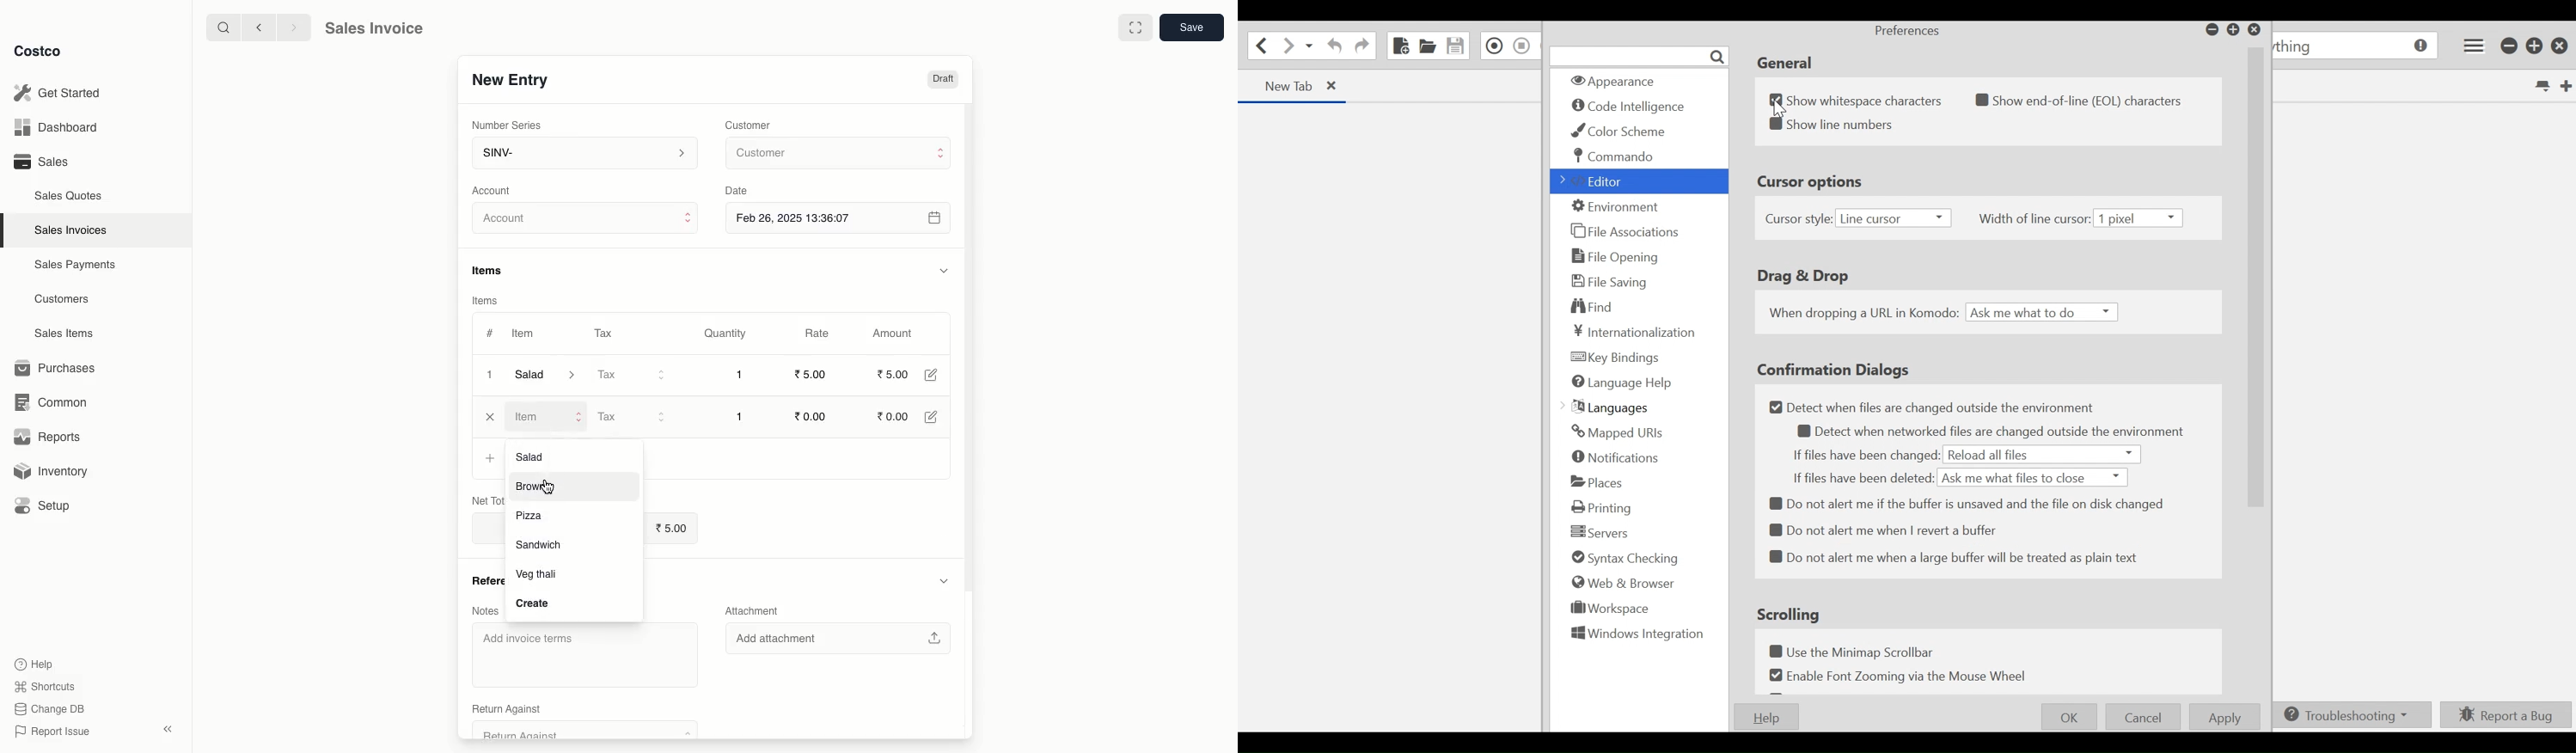 The width and height of the screenshot is (2576, 756). What do you see at coordinates (894, 417) in the screenshot?
I see `0.00` at bounding box center [894, 417].